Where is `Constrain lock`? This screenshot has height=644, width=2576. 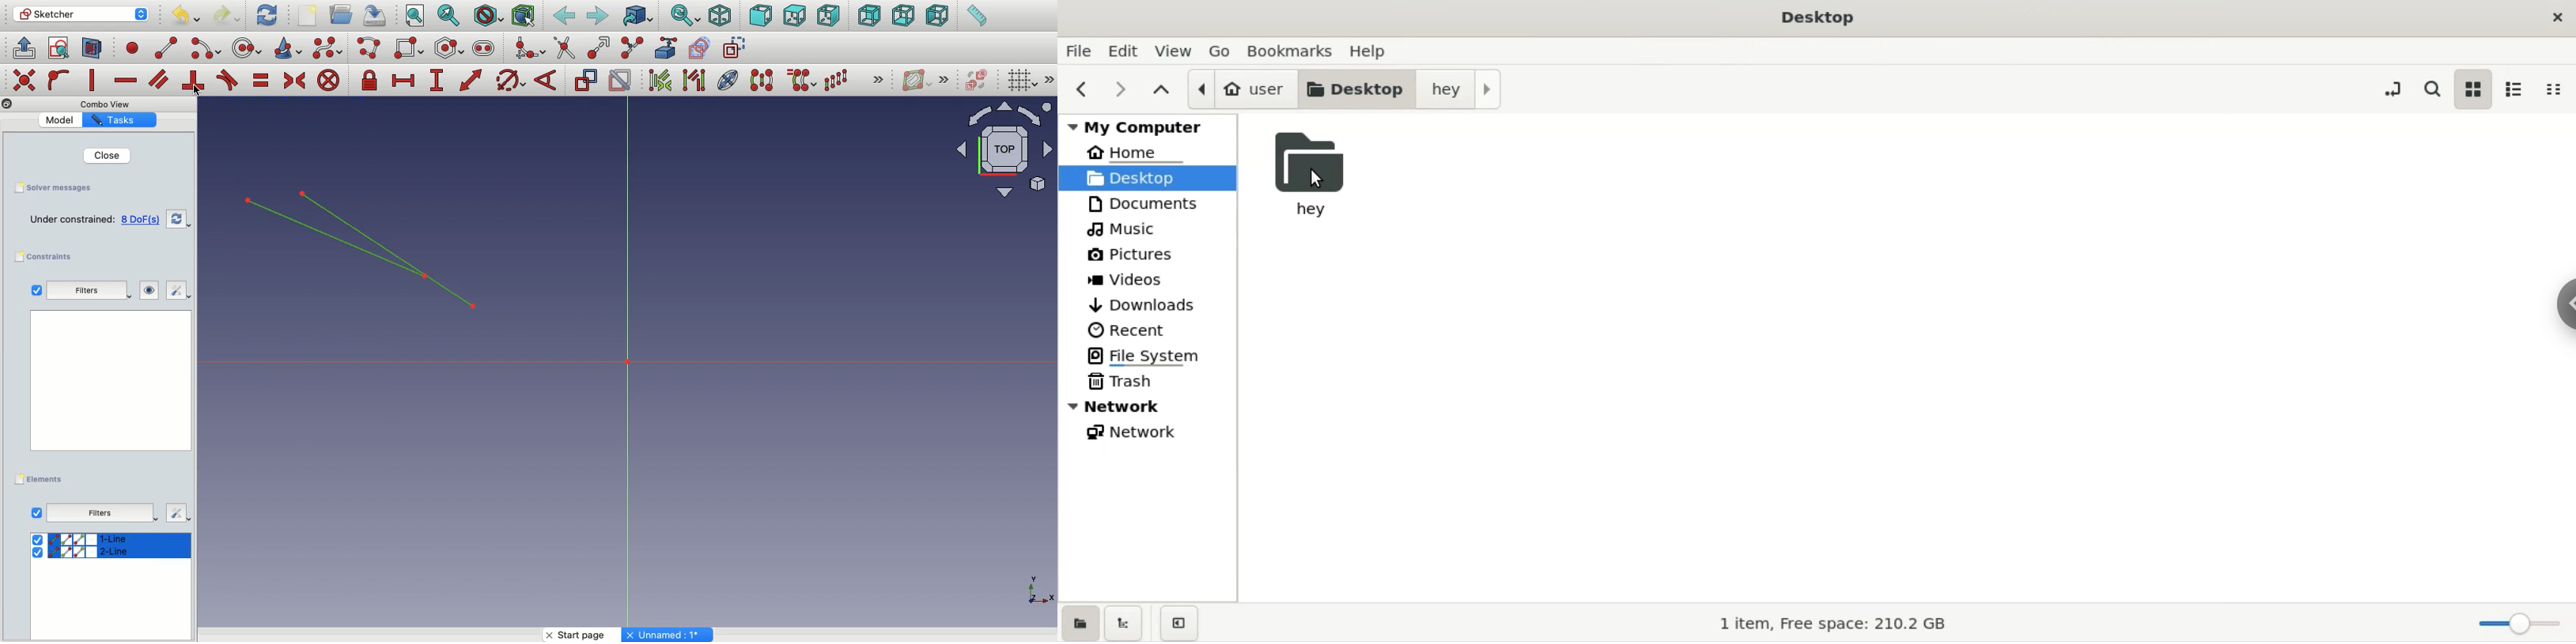
Constrain lock is located at coordinates (372, 80).